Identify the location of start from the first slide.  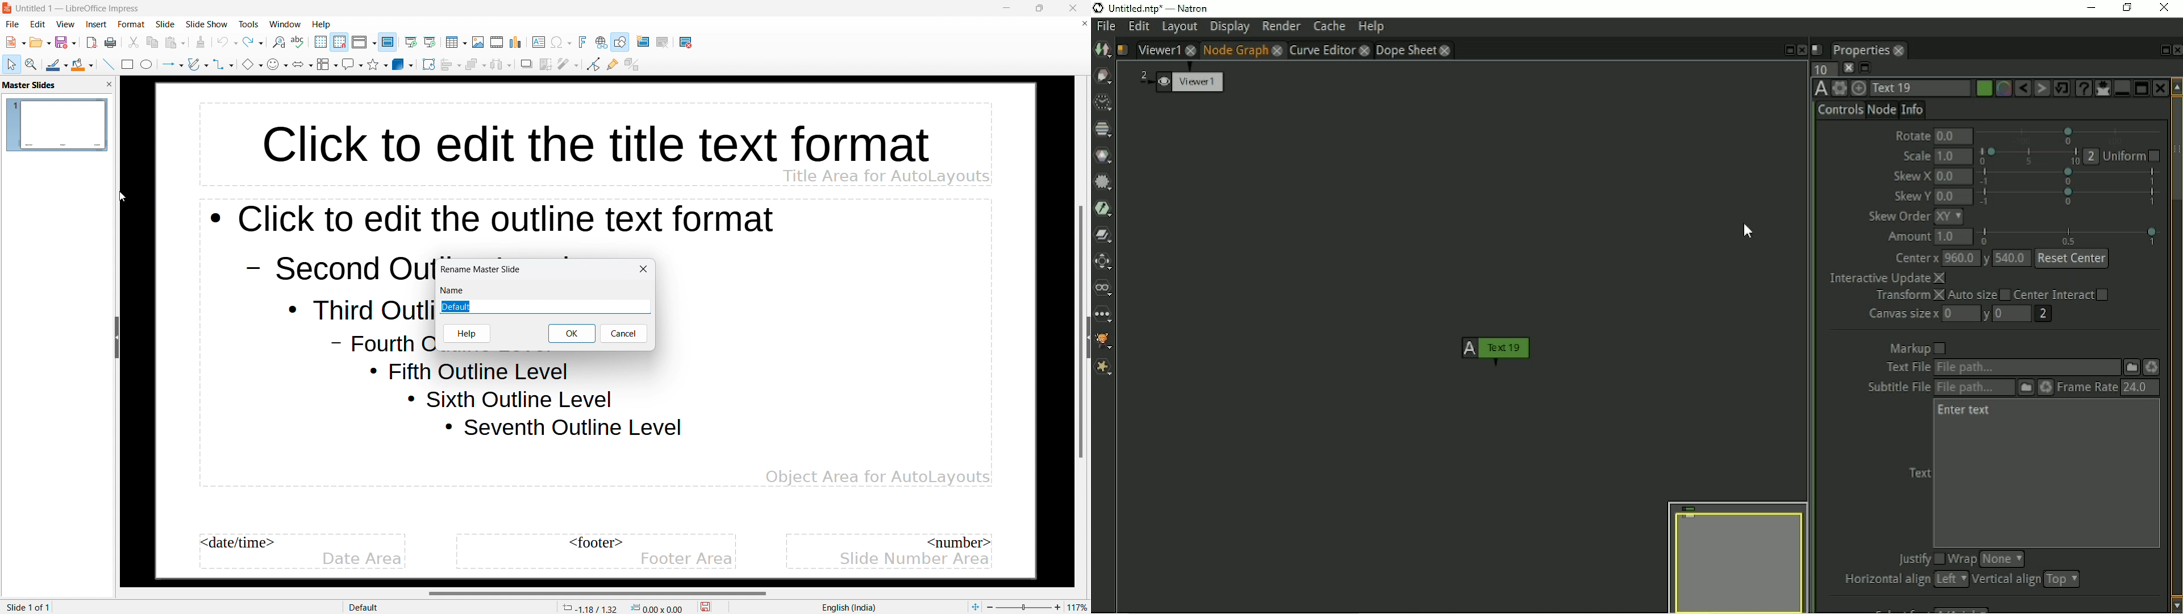
(412, 43).